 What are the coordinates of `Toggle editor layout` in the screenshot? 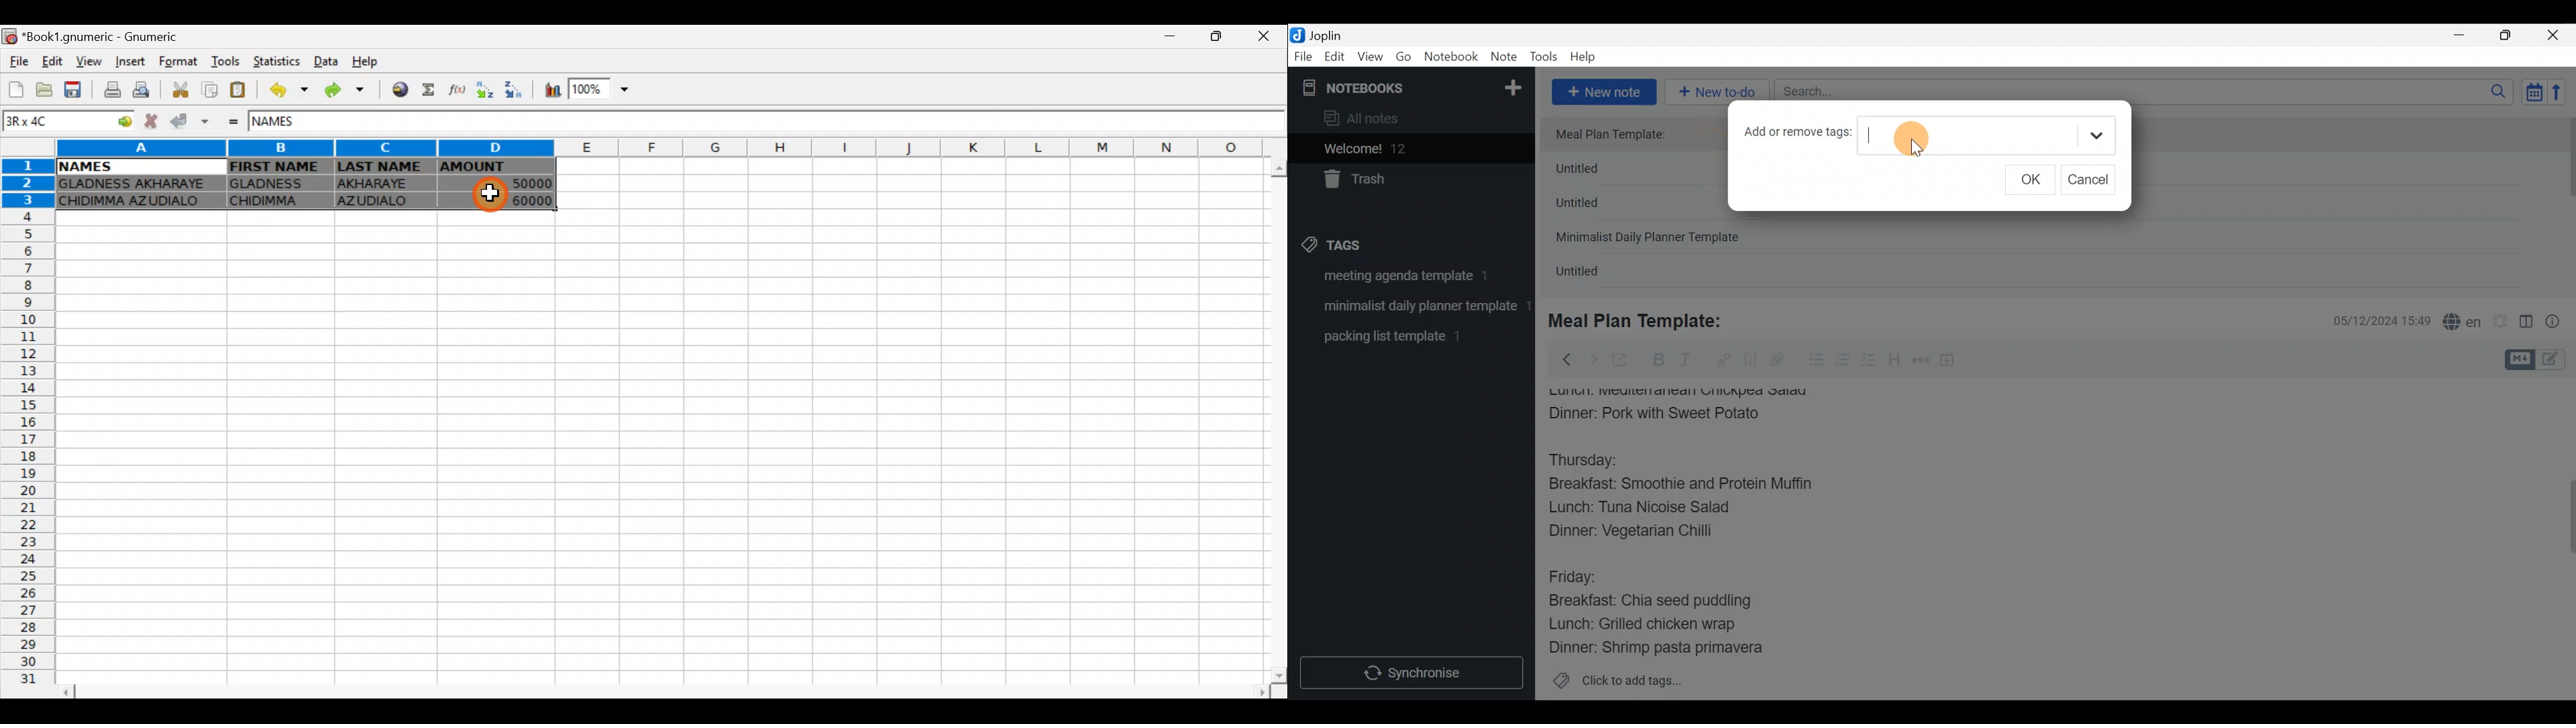 It's located at (2527, 323).